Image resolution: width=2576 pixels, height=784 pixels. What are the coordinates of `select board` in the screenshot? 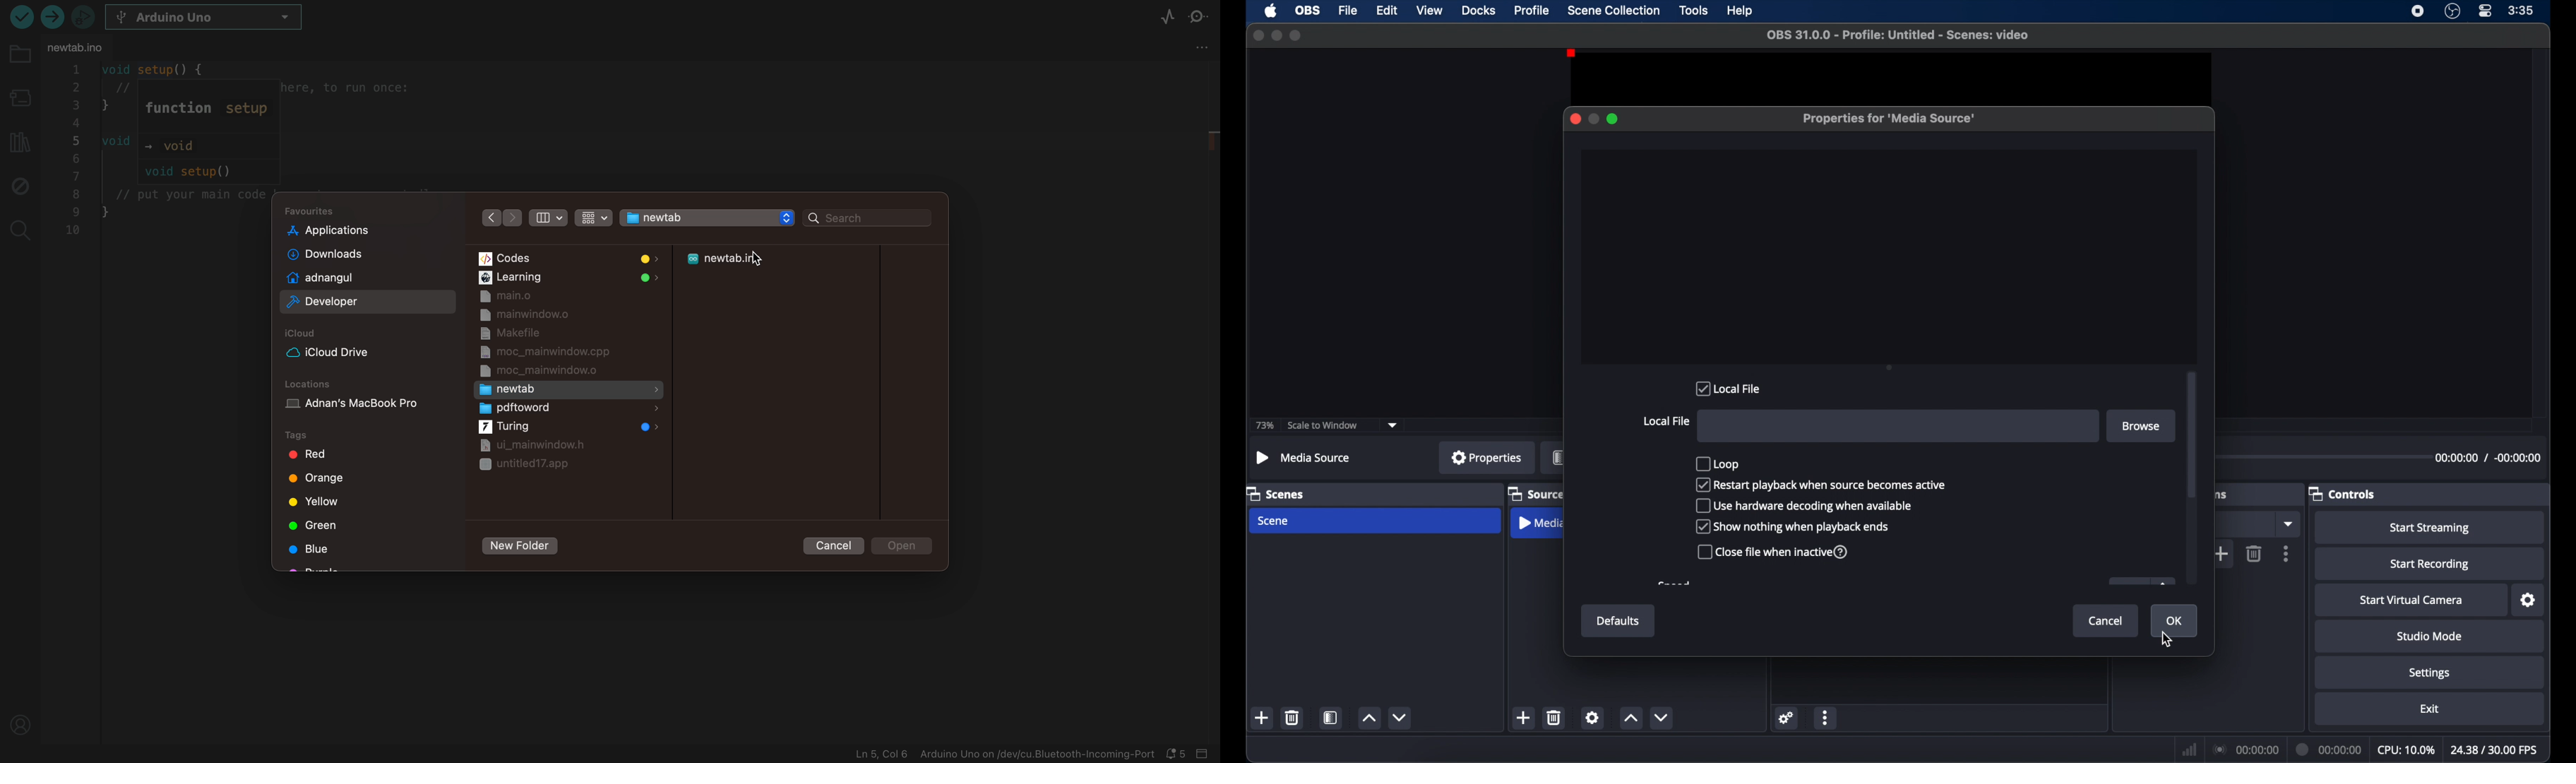 It's located at (212, 19).